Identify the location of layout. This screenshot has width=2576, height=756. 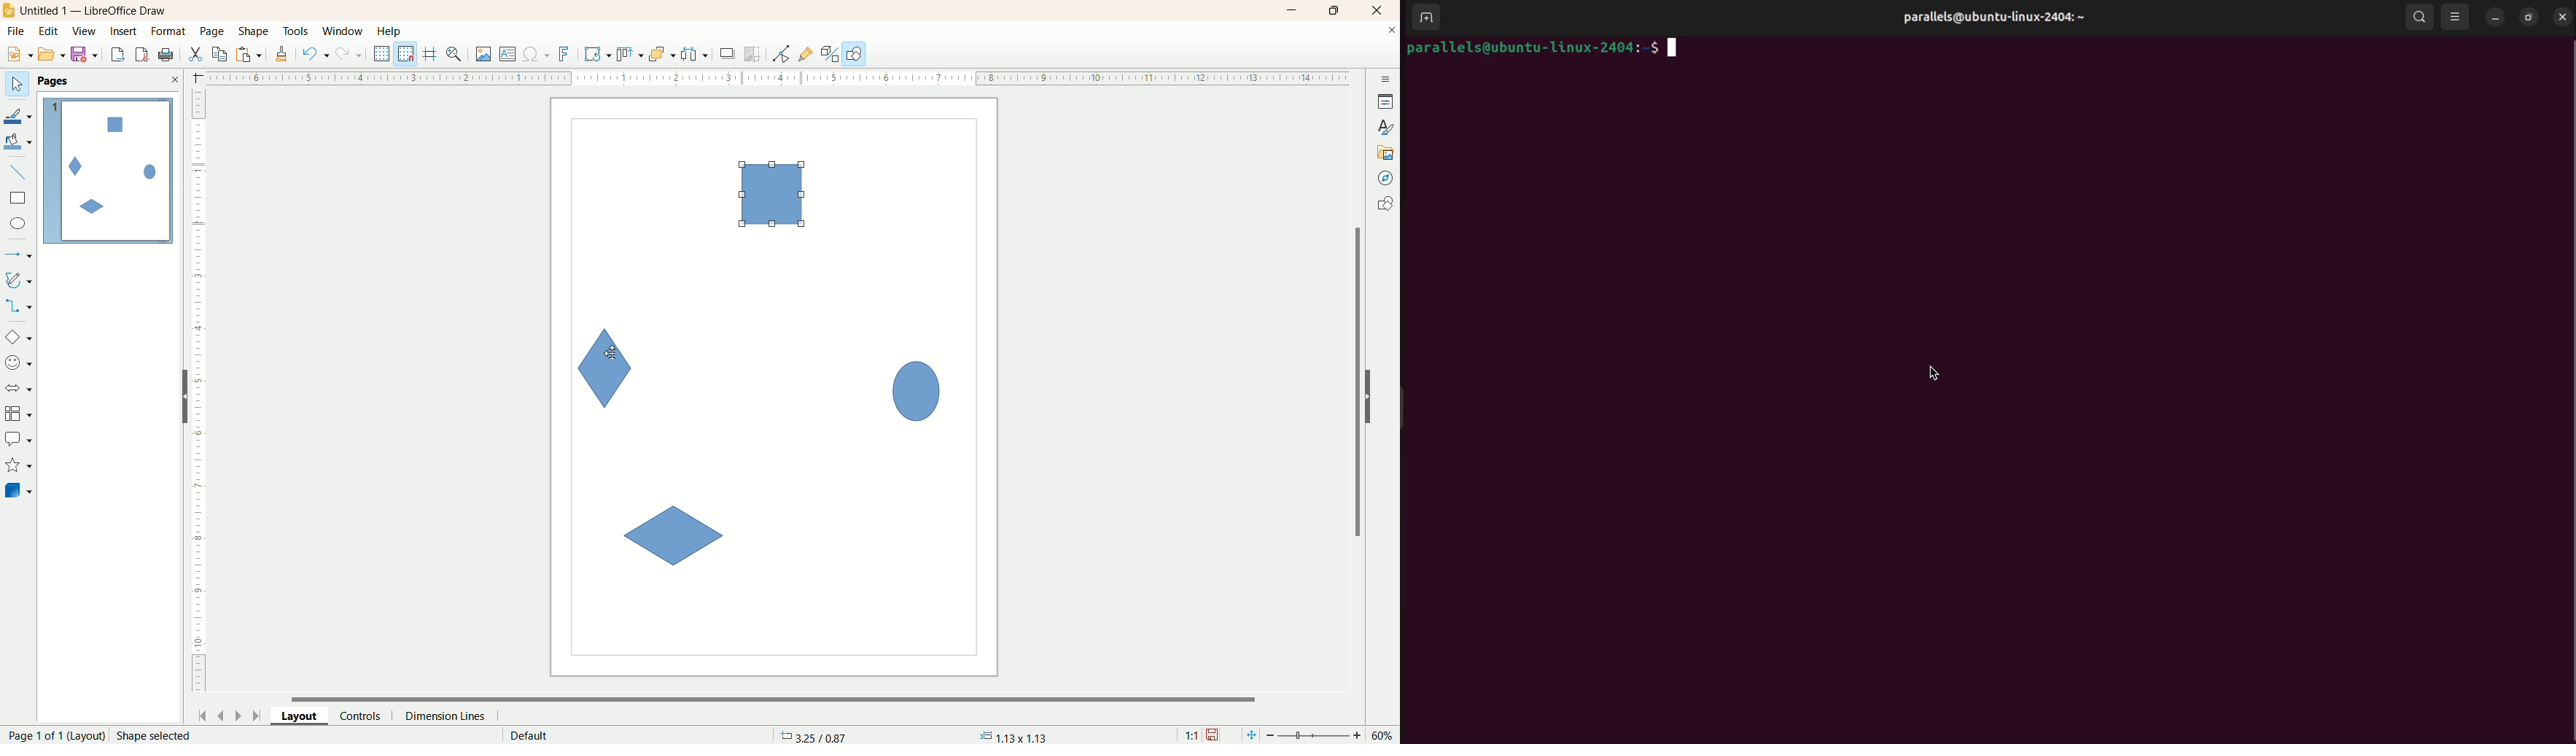
(306, 715).